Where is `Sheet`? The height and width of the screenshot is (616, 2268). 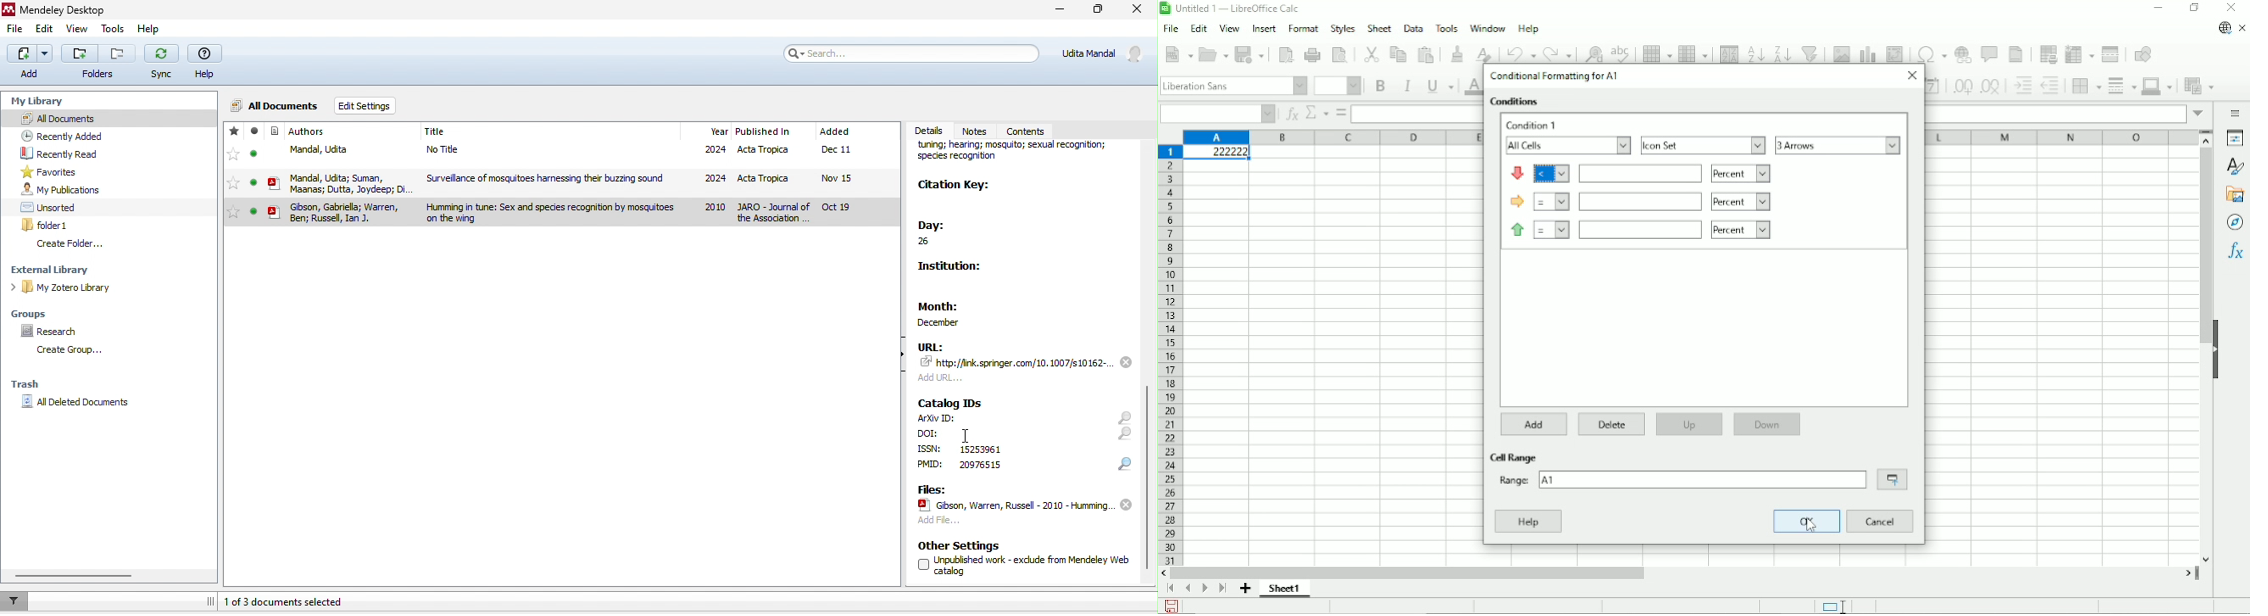
Sheet is located at coordinates (1377, 28).